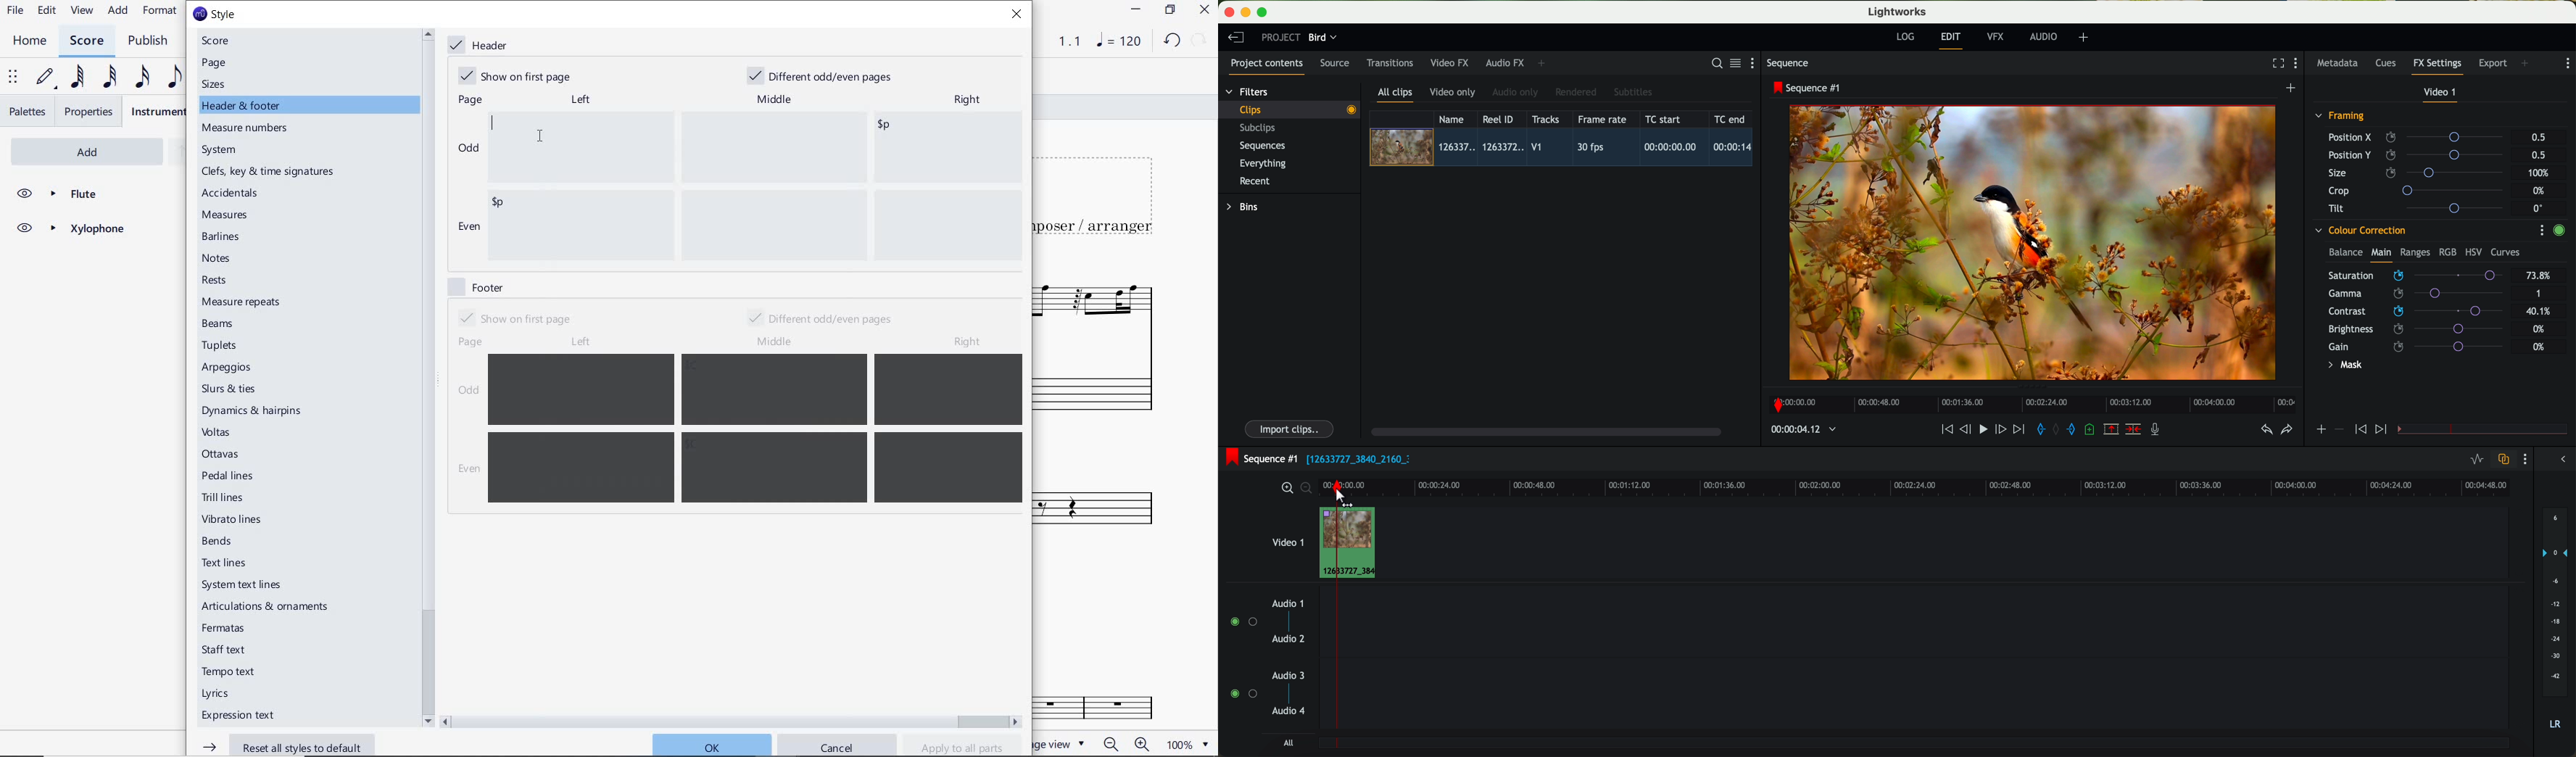  Describe the element at coordinates (1602, 120) in the screenshot. I see `frame rate` at that location.